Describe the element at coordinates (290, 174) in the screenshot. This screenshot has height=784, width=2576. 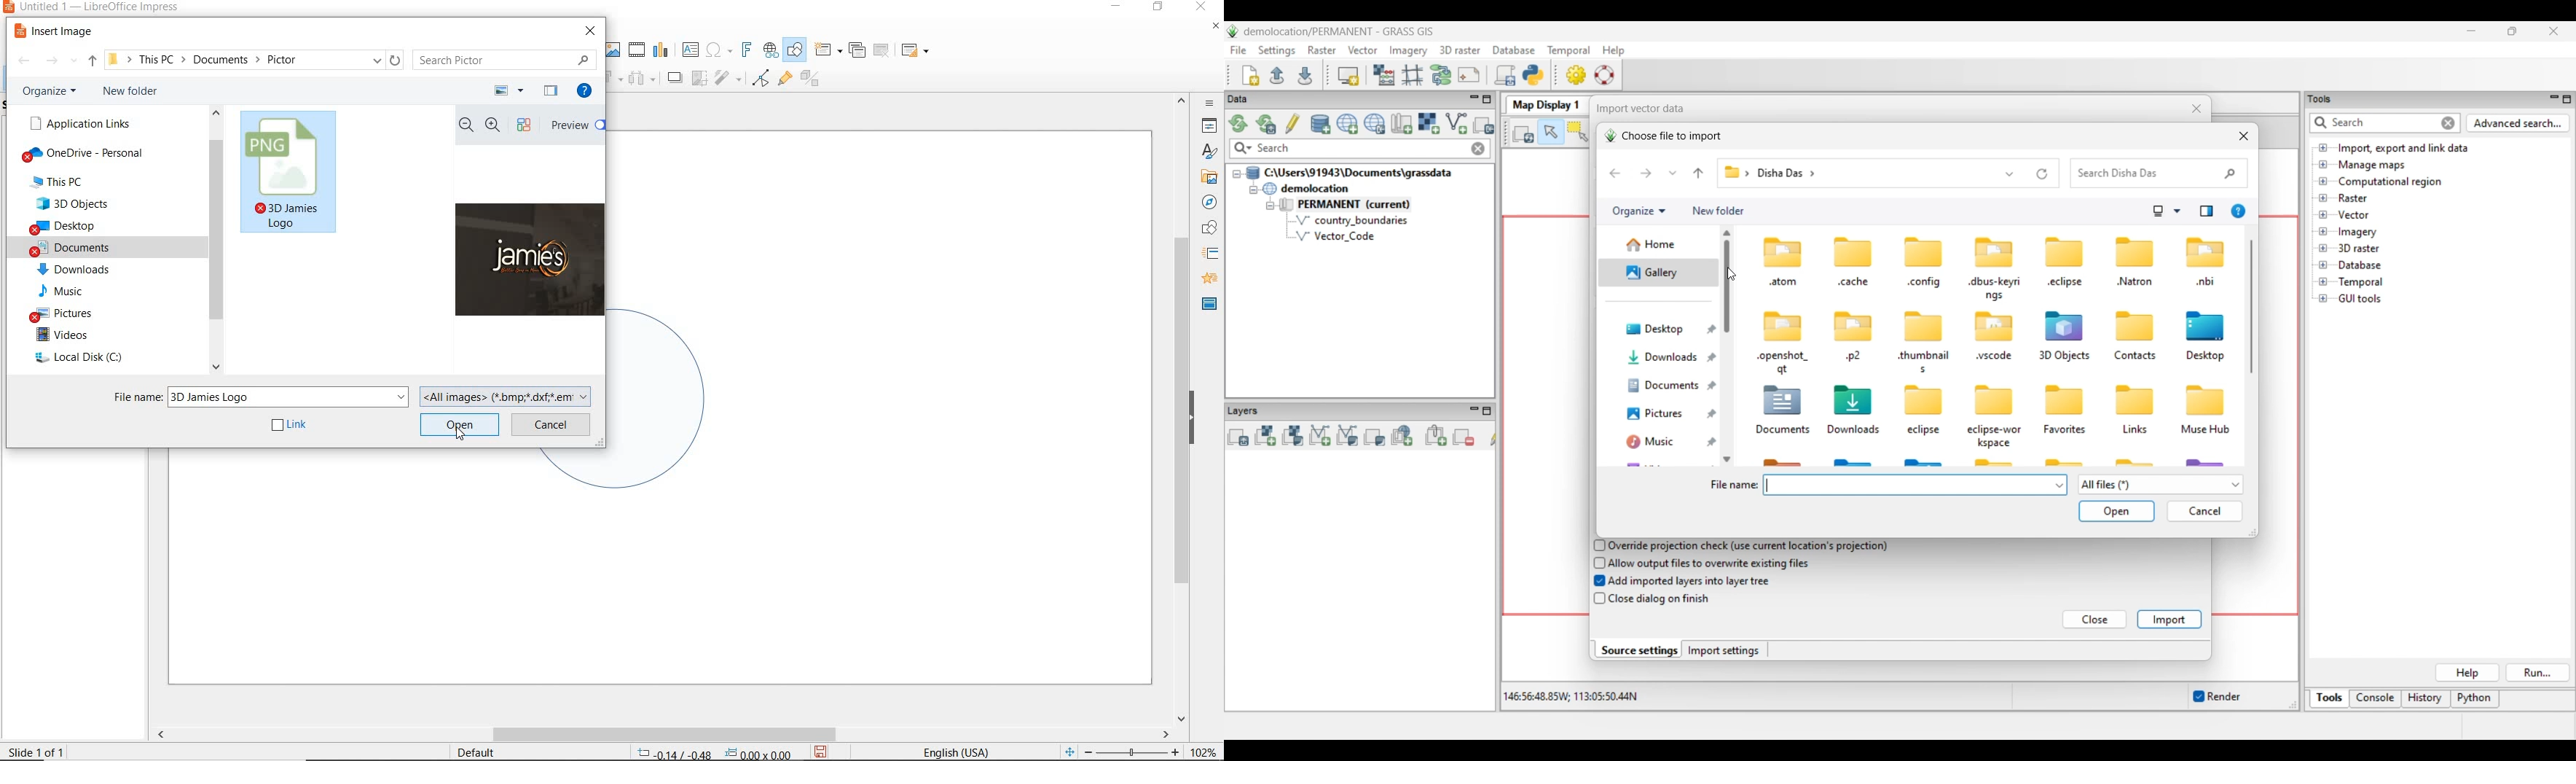
I see `IMAGE FILE` at that location.